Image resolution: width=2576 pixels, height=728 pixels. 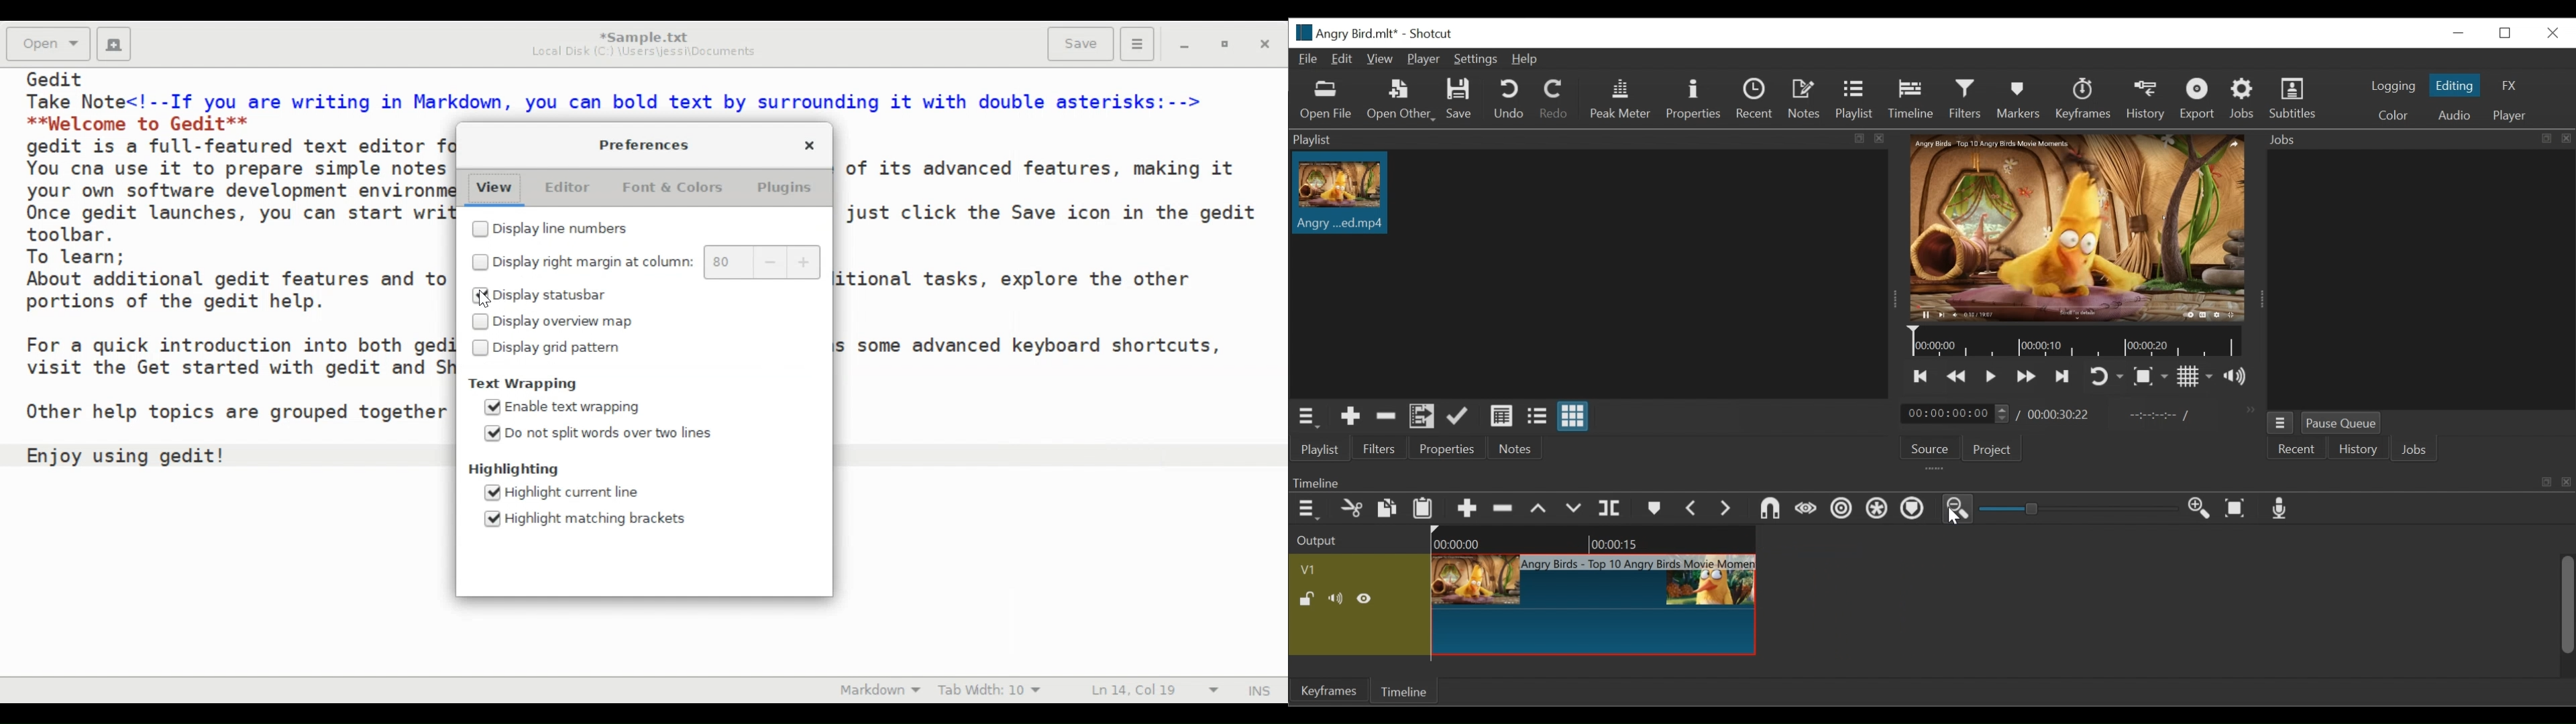 I want to click on Playlist, so click(x=1854, y=98).